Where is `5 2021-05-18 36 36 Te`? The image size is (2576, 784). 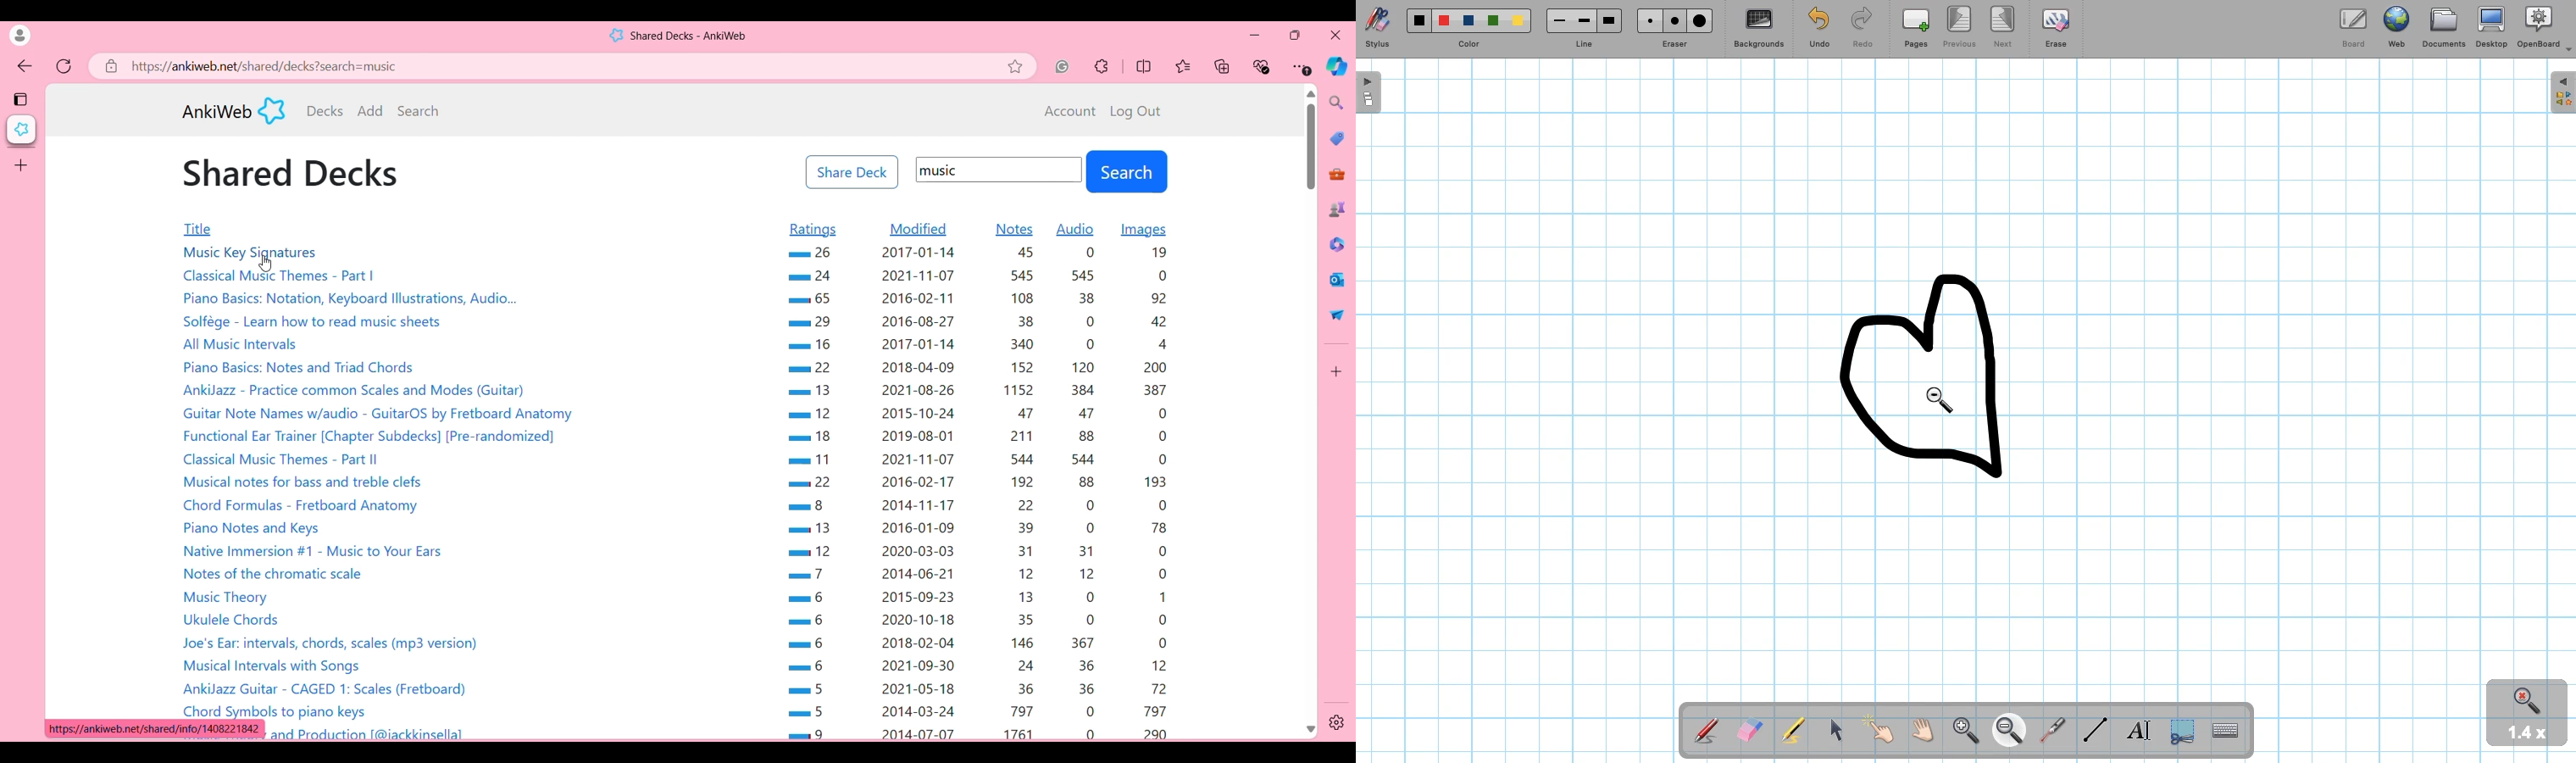
5 2021-05-18 36 36 Te is located at coordinates (984, 690).